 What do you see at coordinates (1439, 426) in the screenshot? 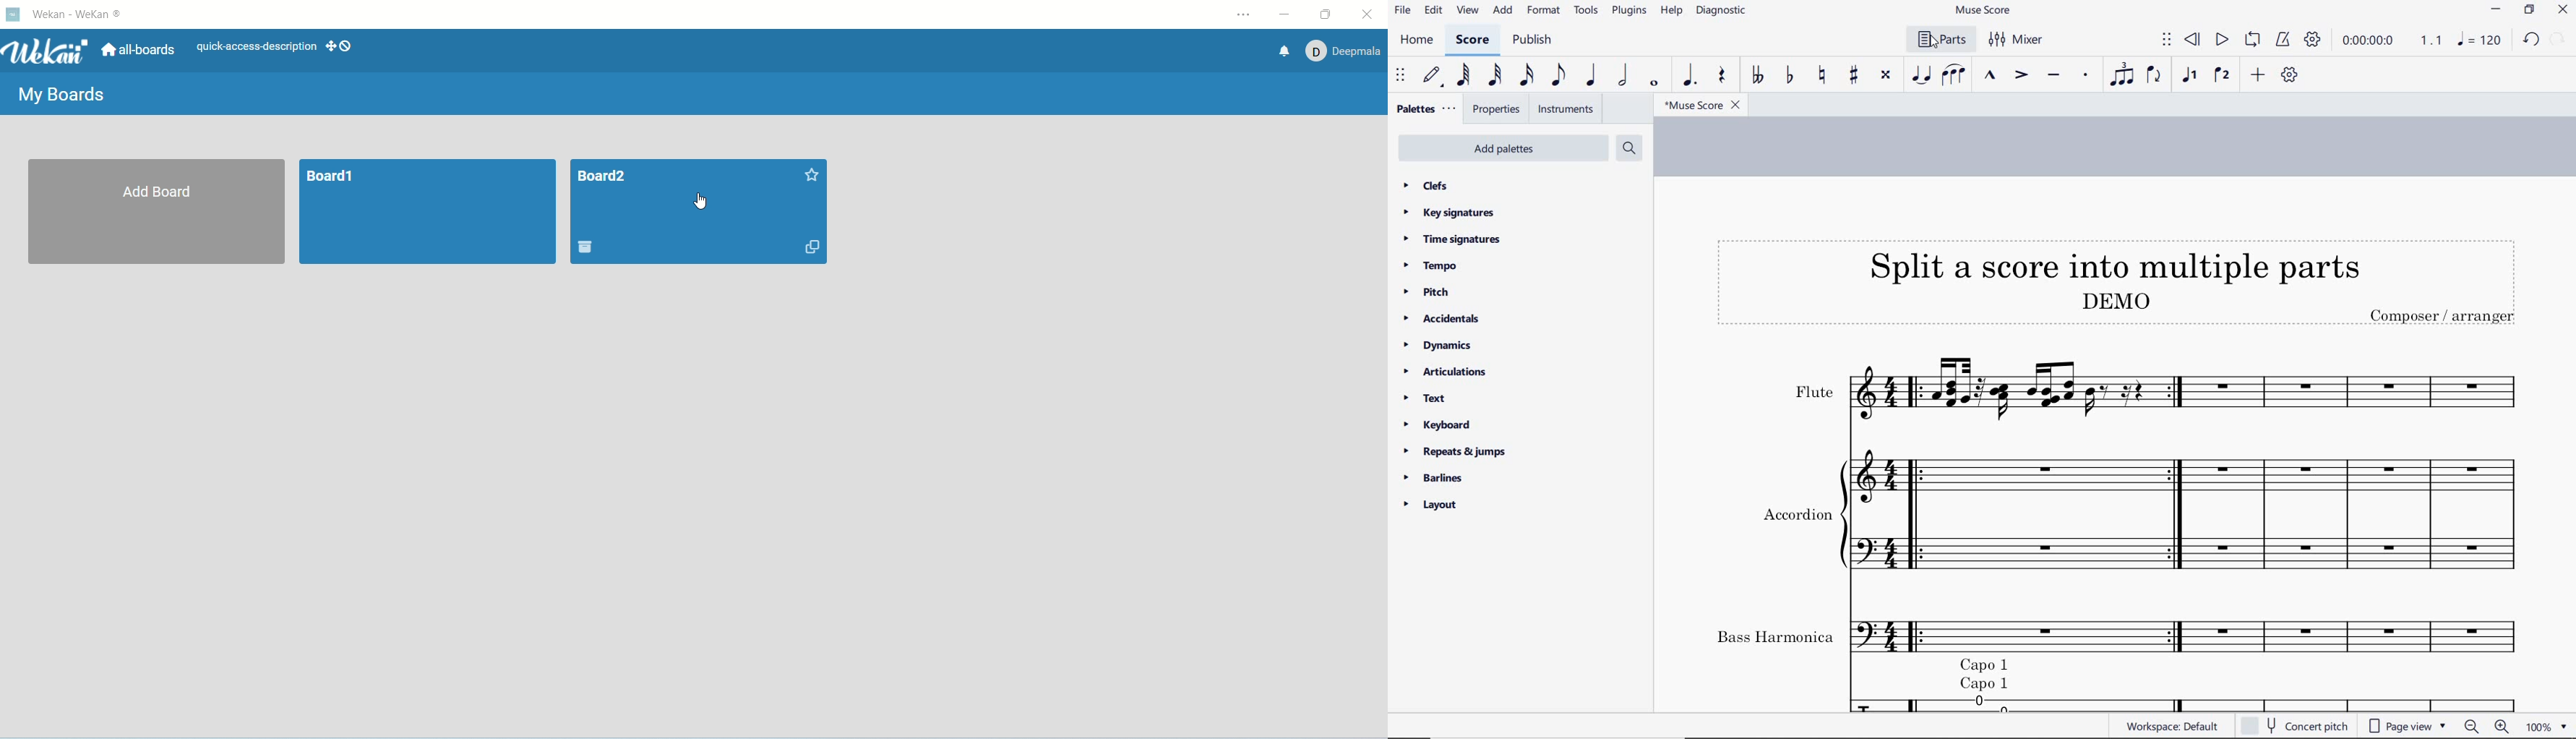
I see `keyboard` at bounding box center [1439, 426].